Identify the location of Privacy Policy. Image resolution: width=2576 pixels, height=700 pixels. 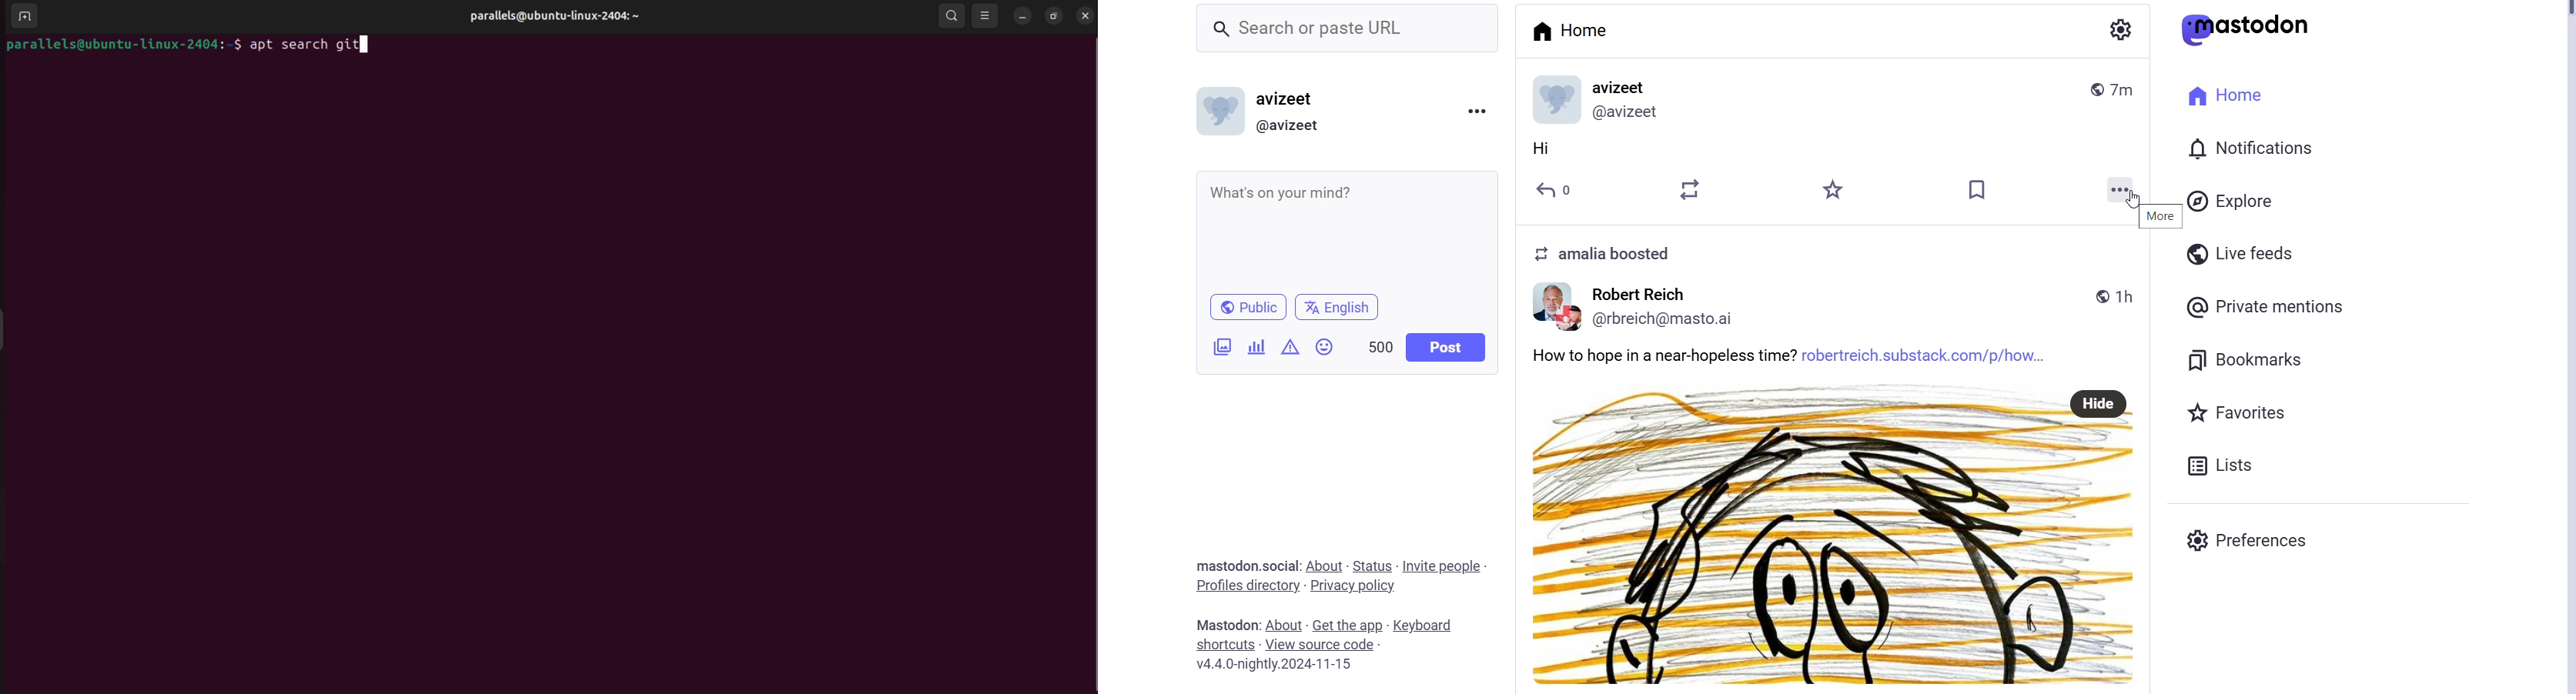
(1357, 586).